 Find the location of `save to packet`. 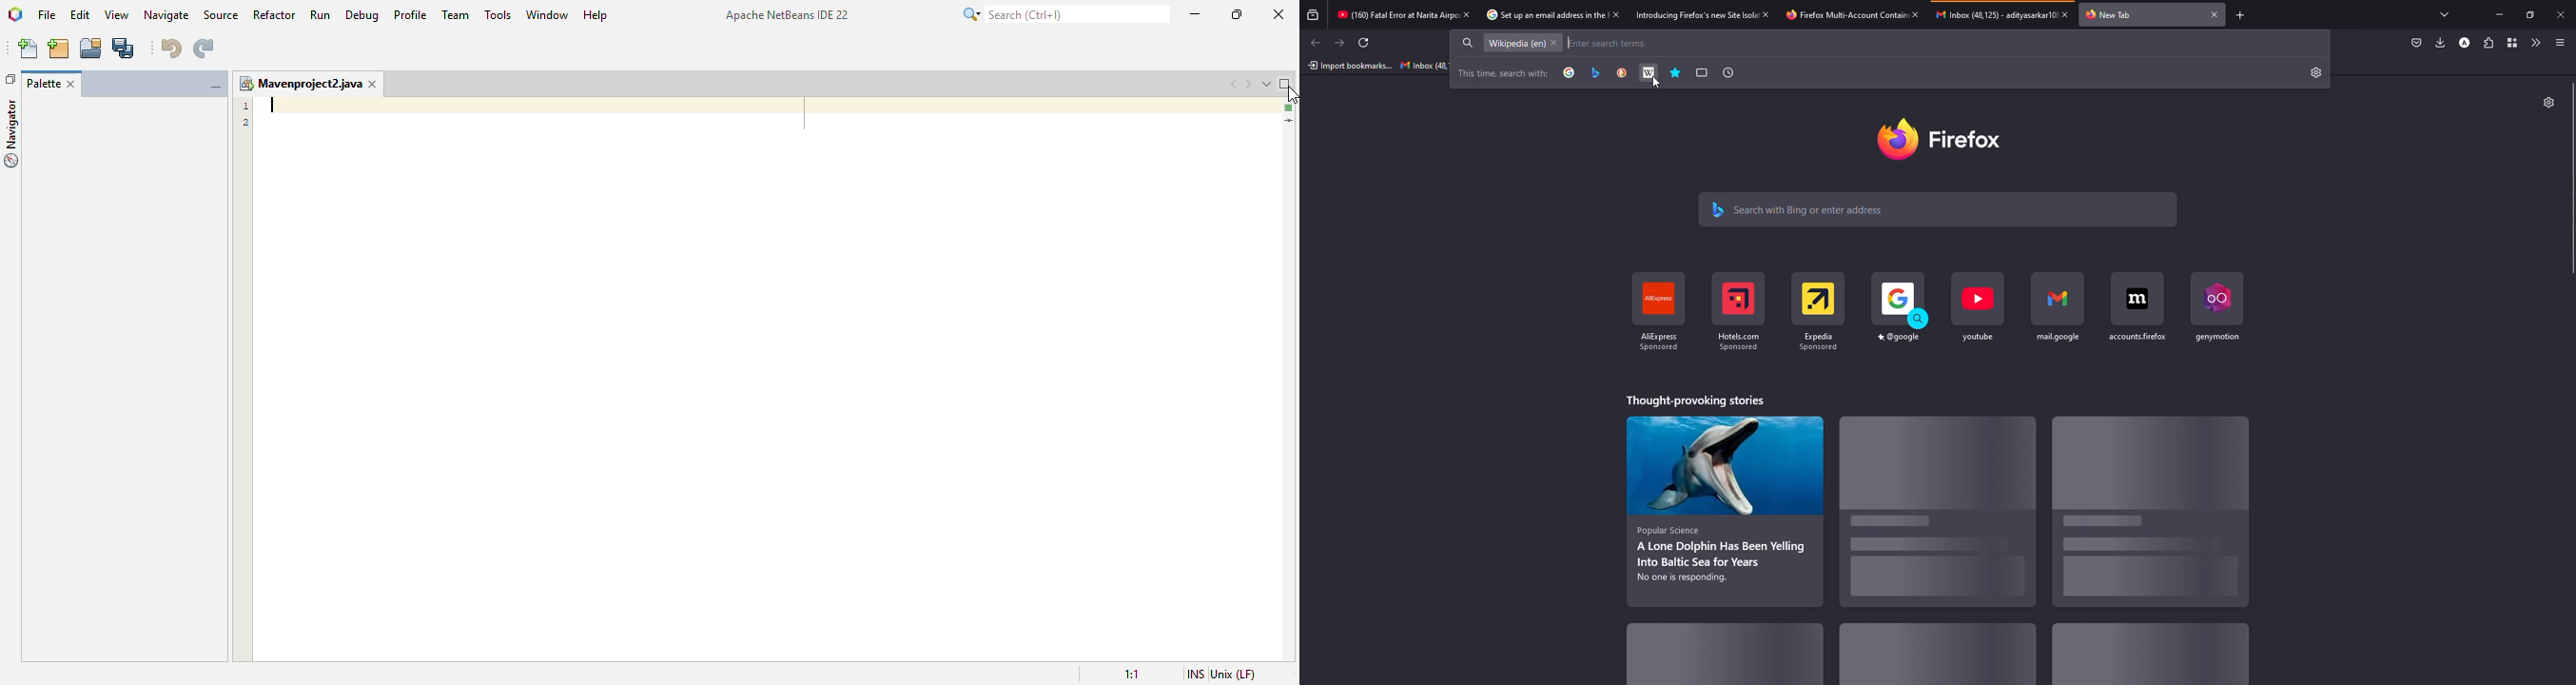

save to packet is located at coordinates (2415, 43).